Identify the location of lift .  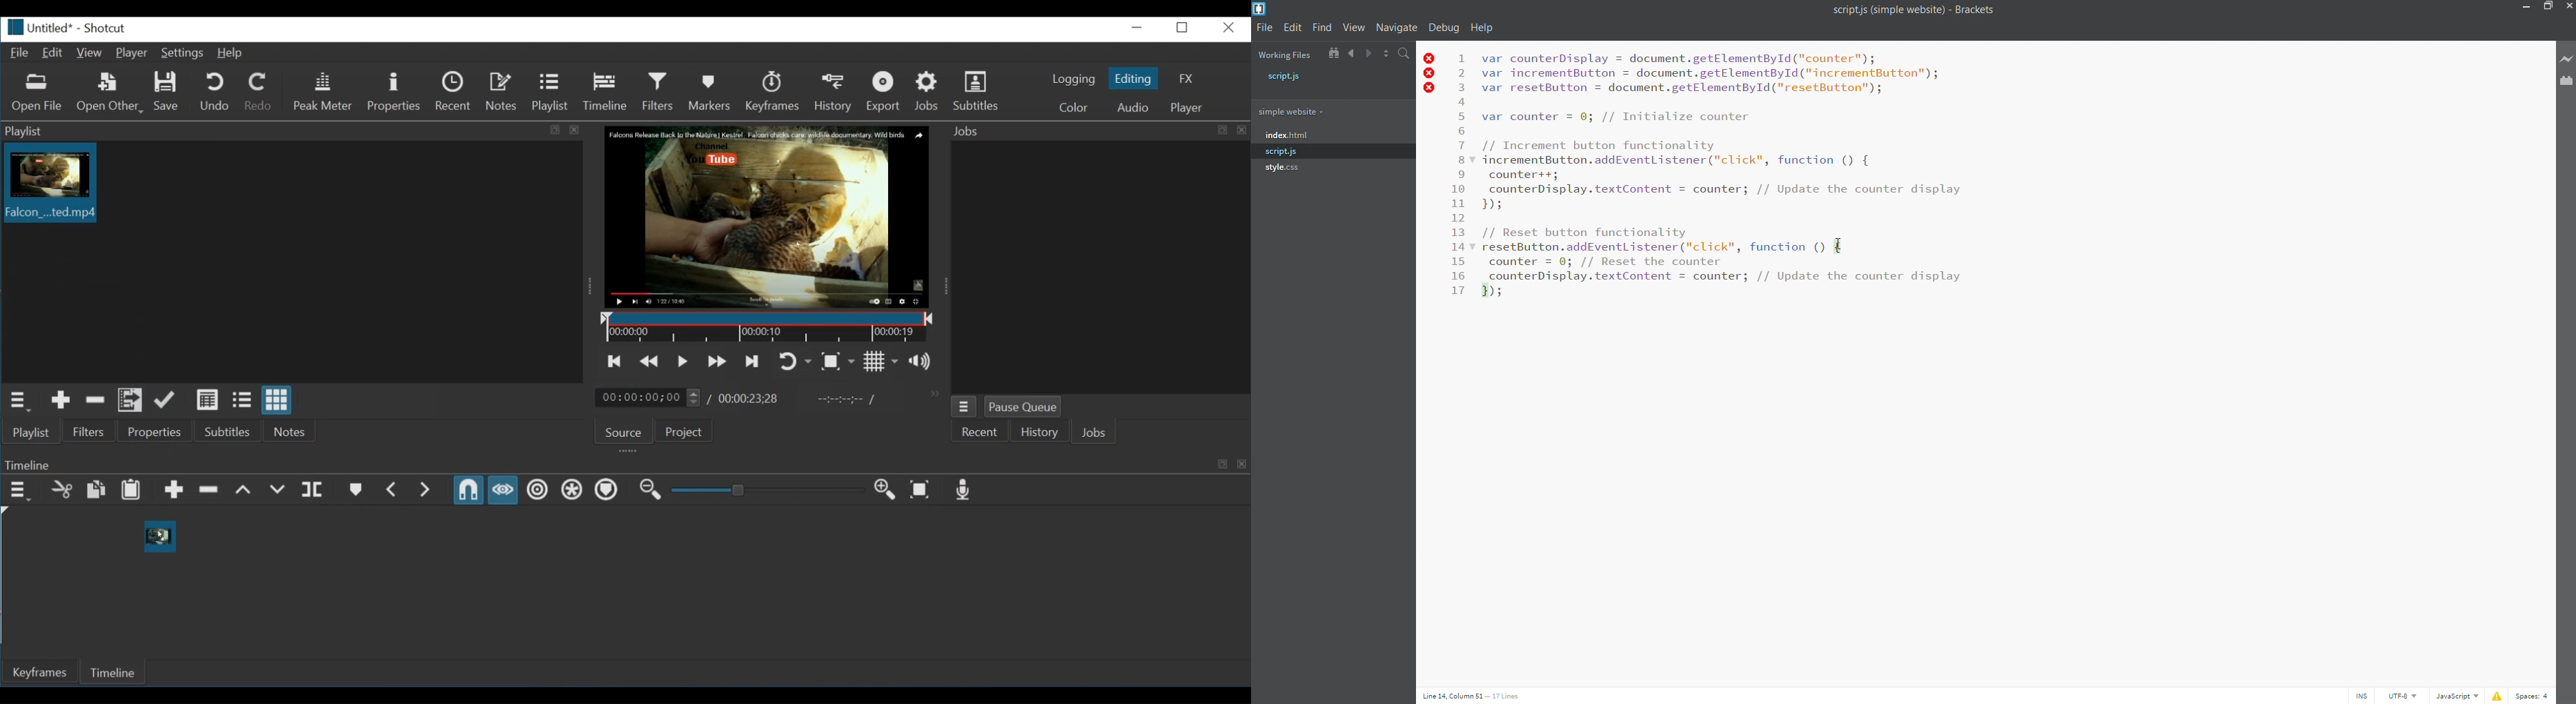
(244, 490).